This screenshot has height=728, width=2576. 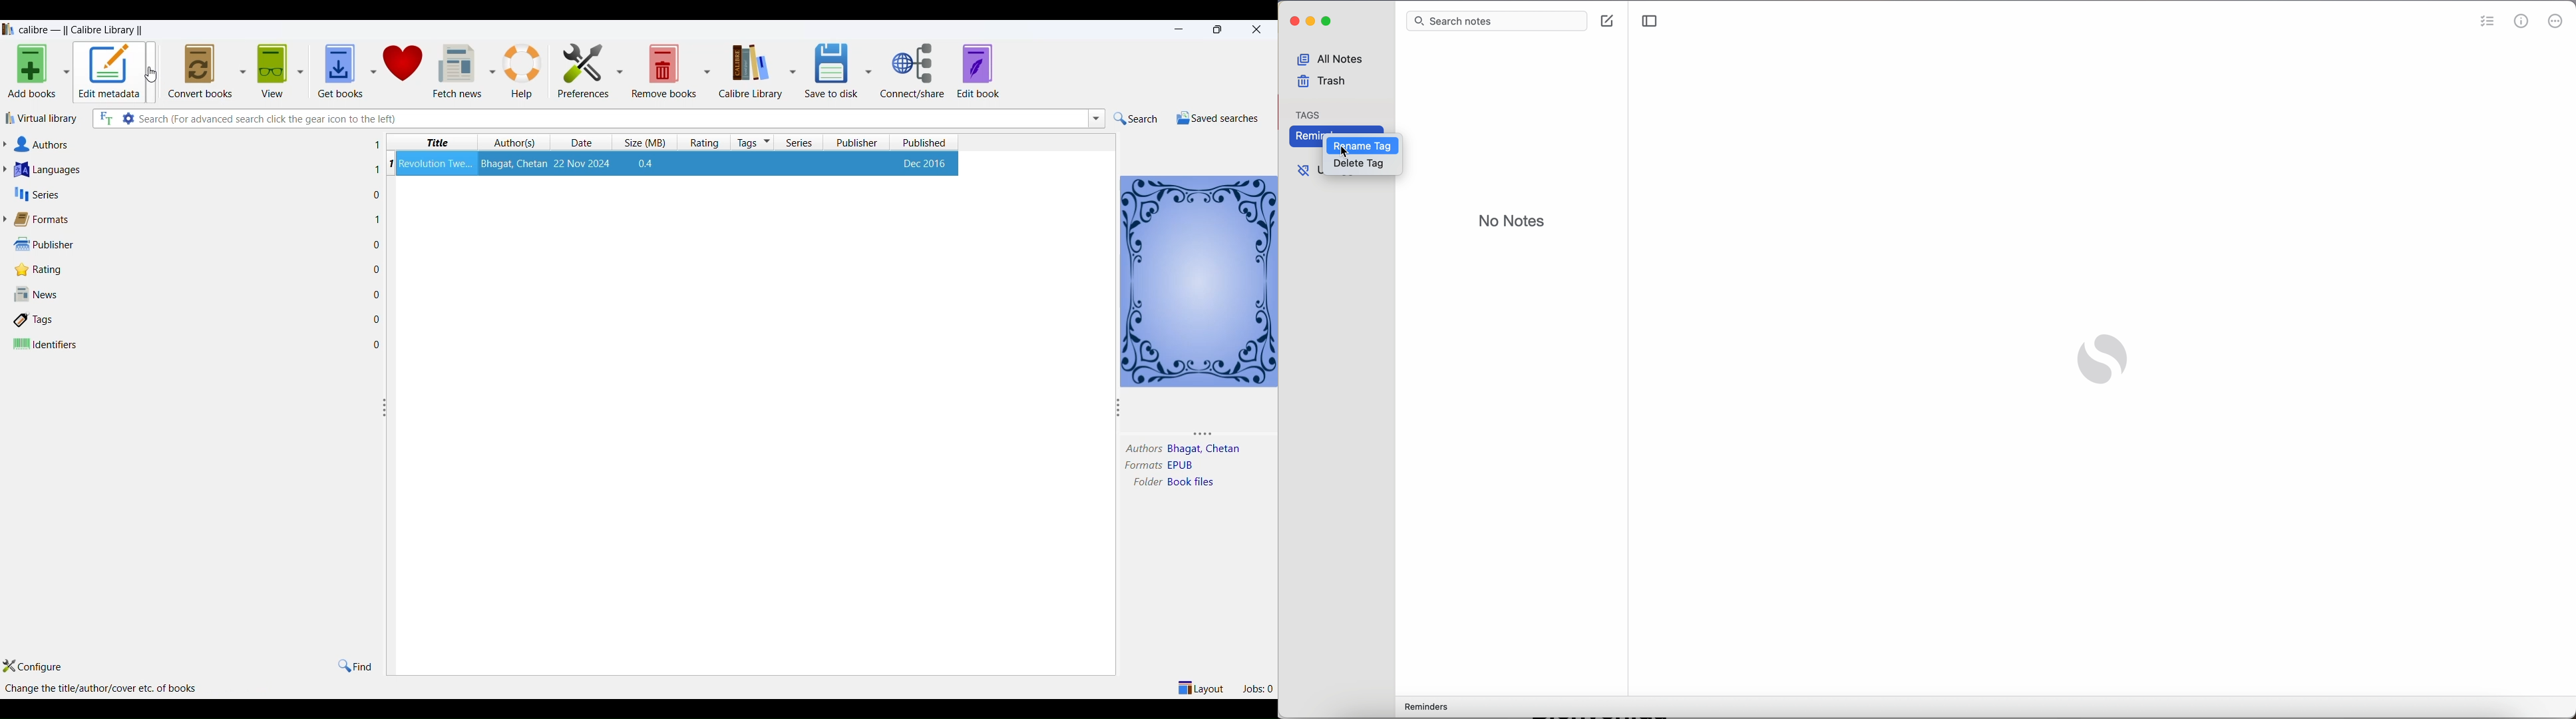 What do you see at coordinates (406, 67) in the screenshot?
I see `donate to calibre` at bounding box center [406, 67].